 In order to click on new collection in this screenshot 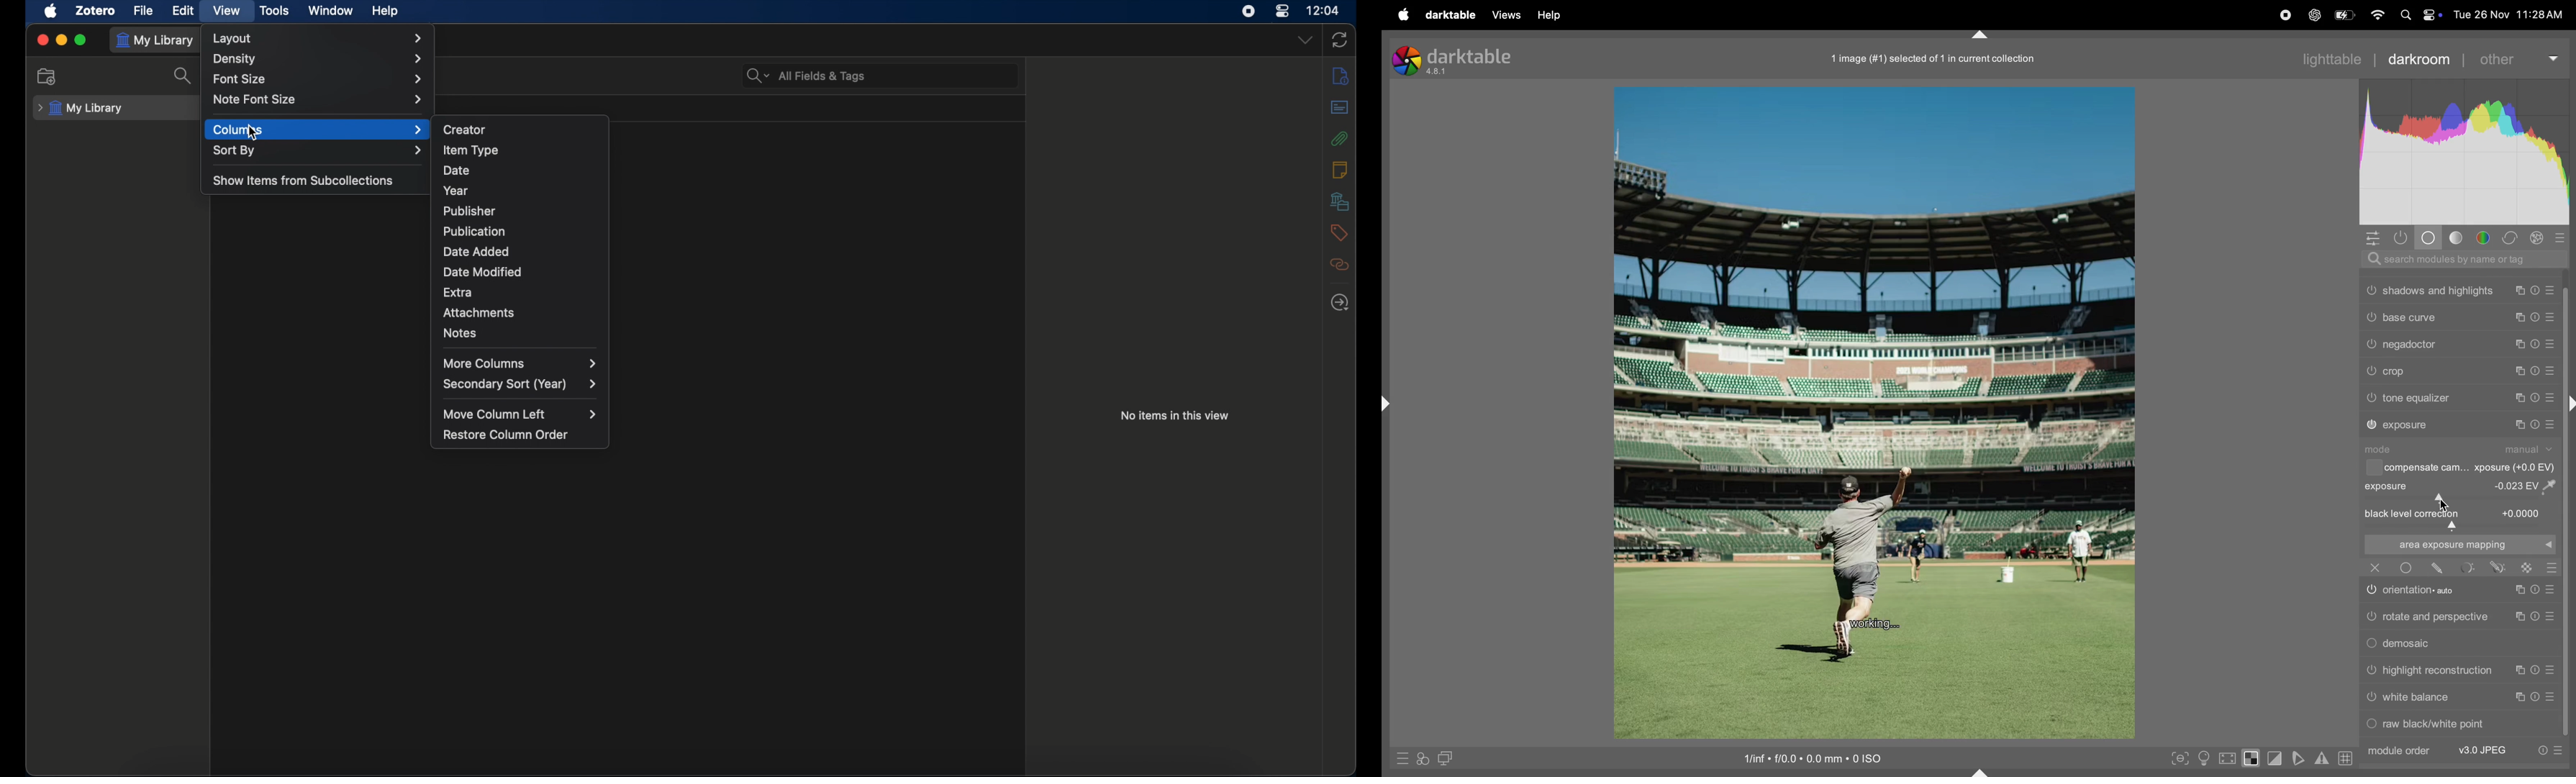, I will do `click(47, 76)`.